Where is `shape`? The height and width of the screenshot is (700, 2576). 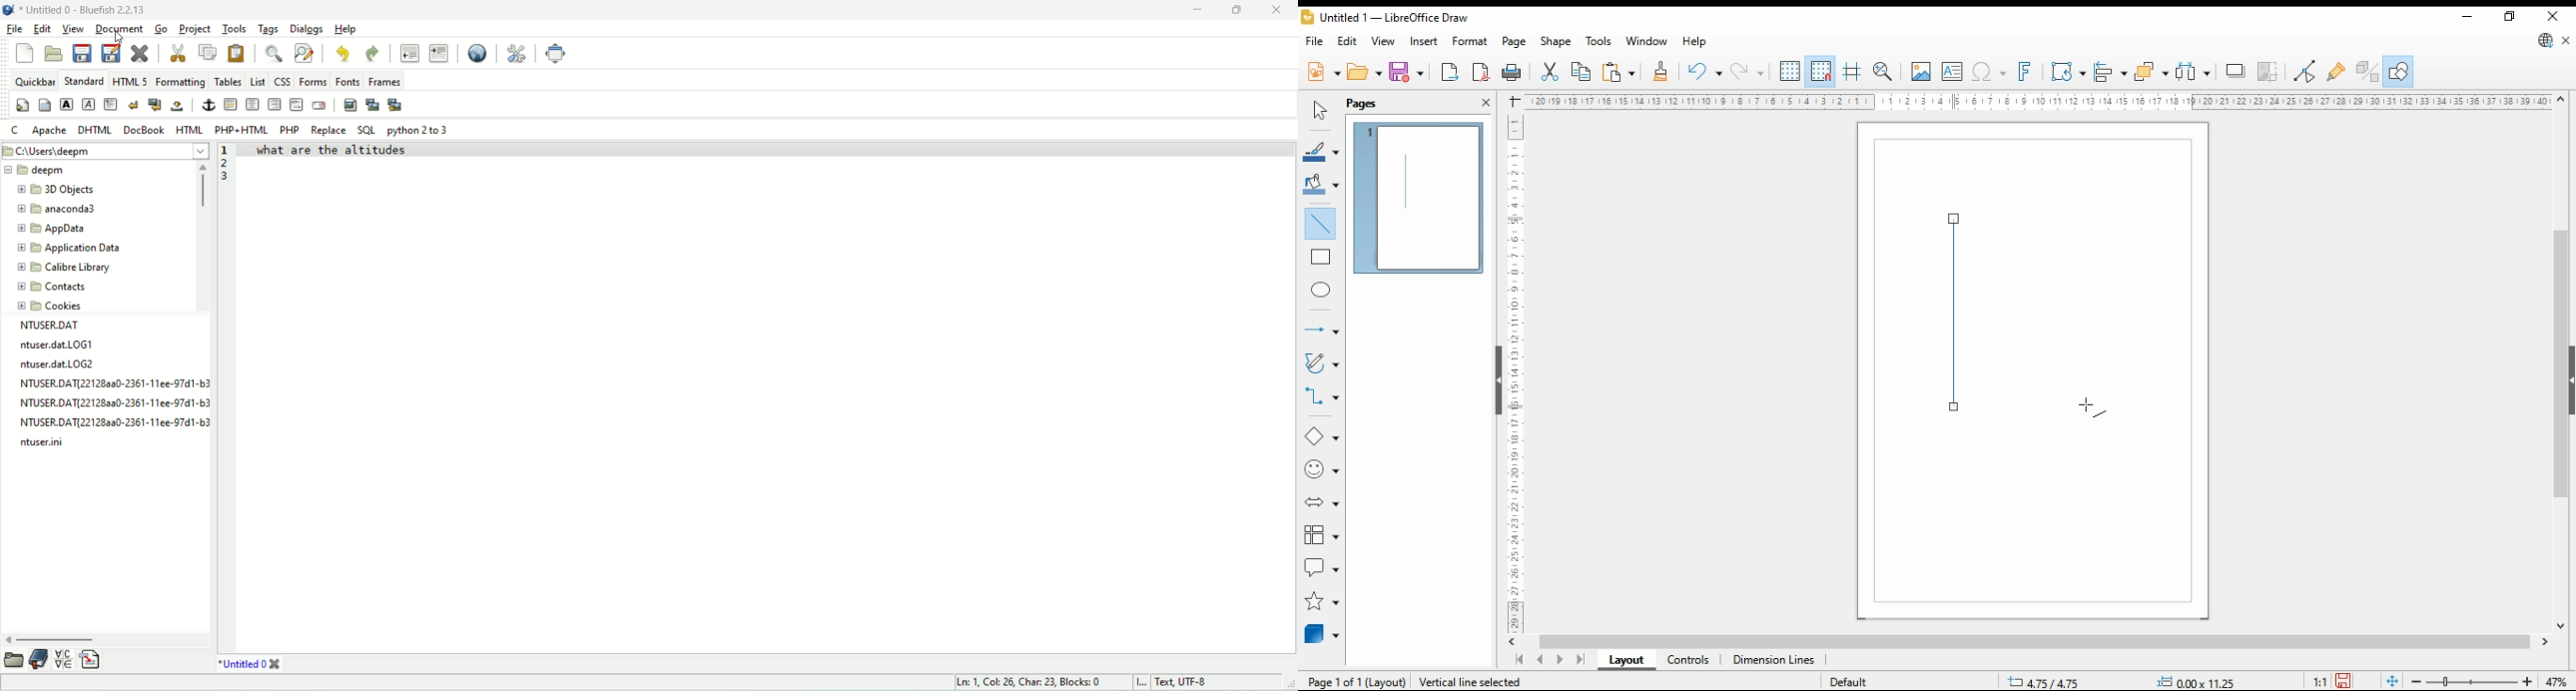 shape is located at coordinates (1557, 43).